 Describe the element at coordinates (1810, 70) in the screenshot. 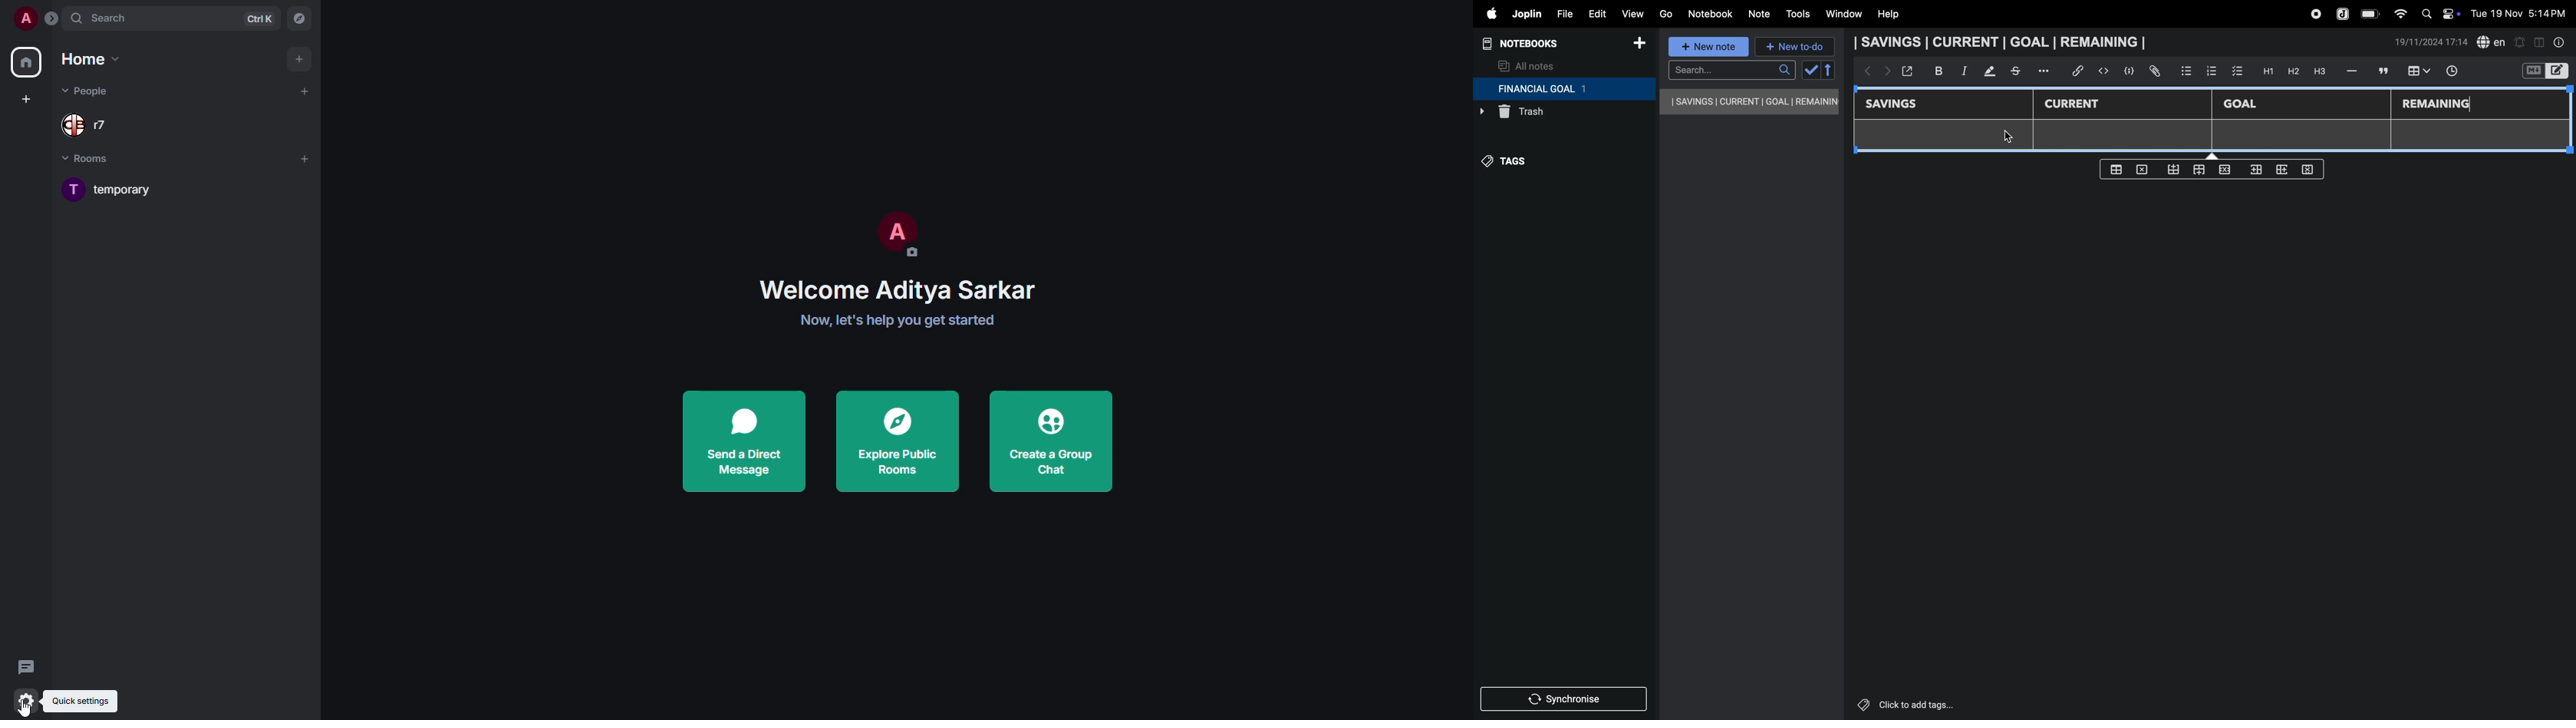

I see `check` at that location.